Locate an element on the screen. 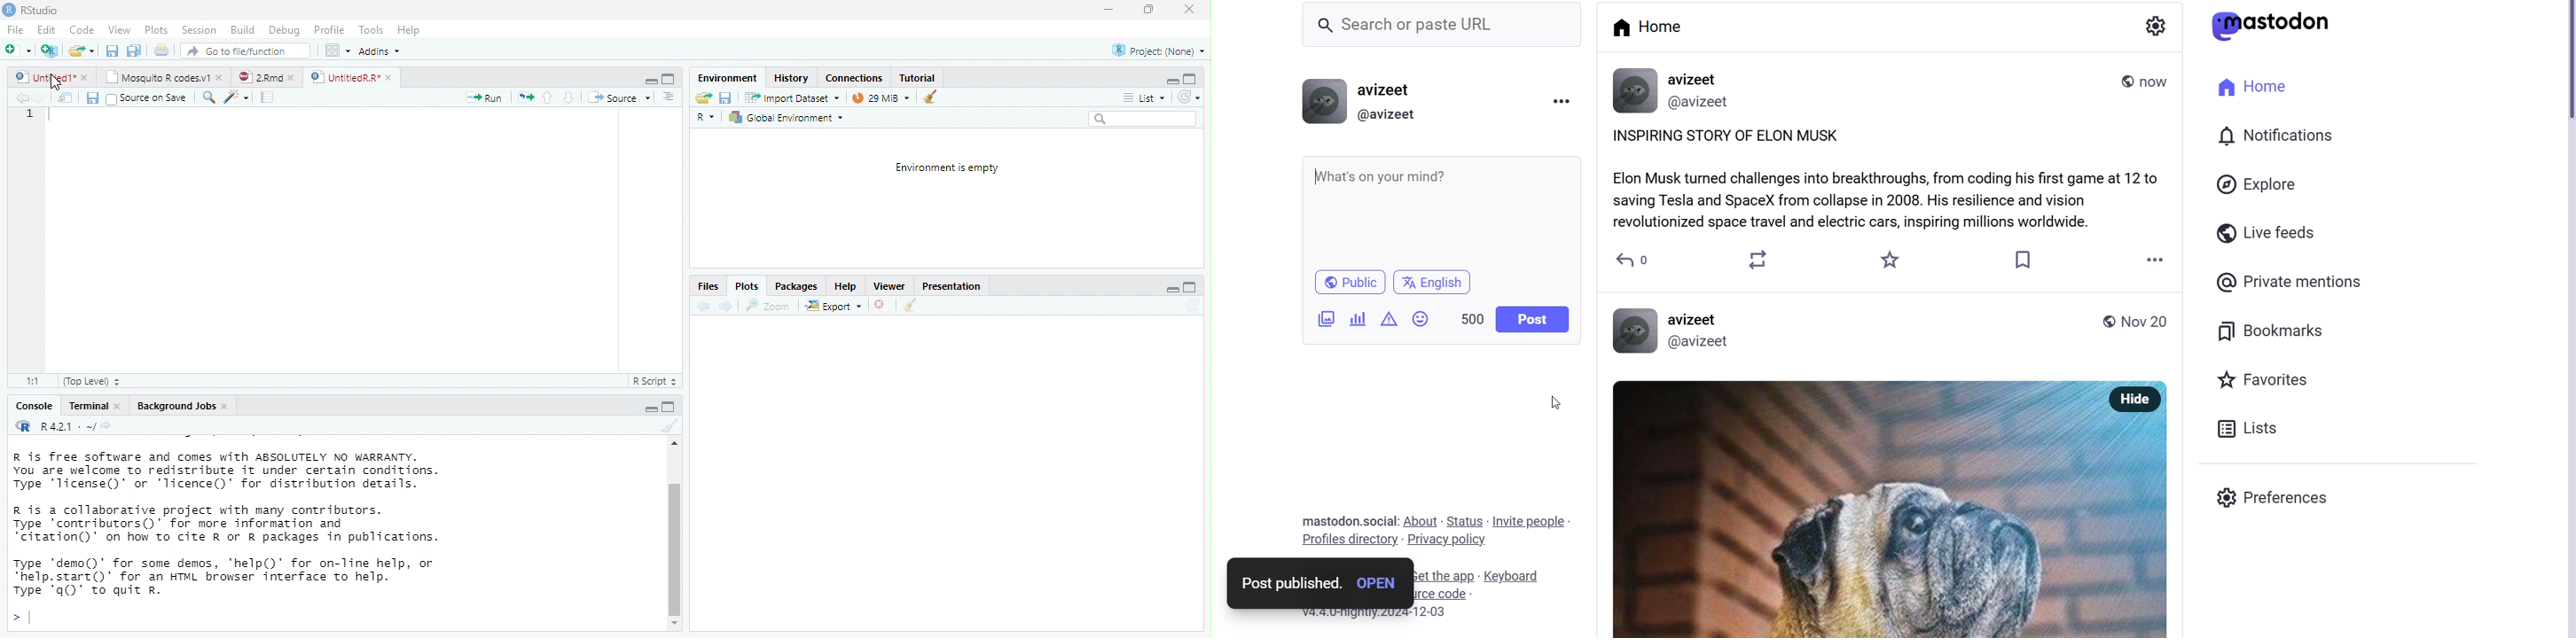 This screenshot has height=644, width=2576. File is located at coordinates (14, 30).